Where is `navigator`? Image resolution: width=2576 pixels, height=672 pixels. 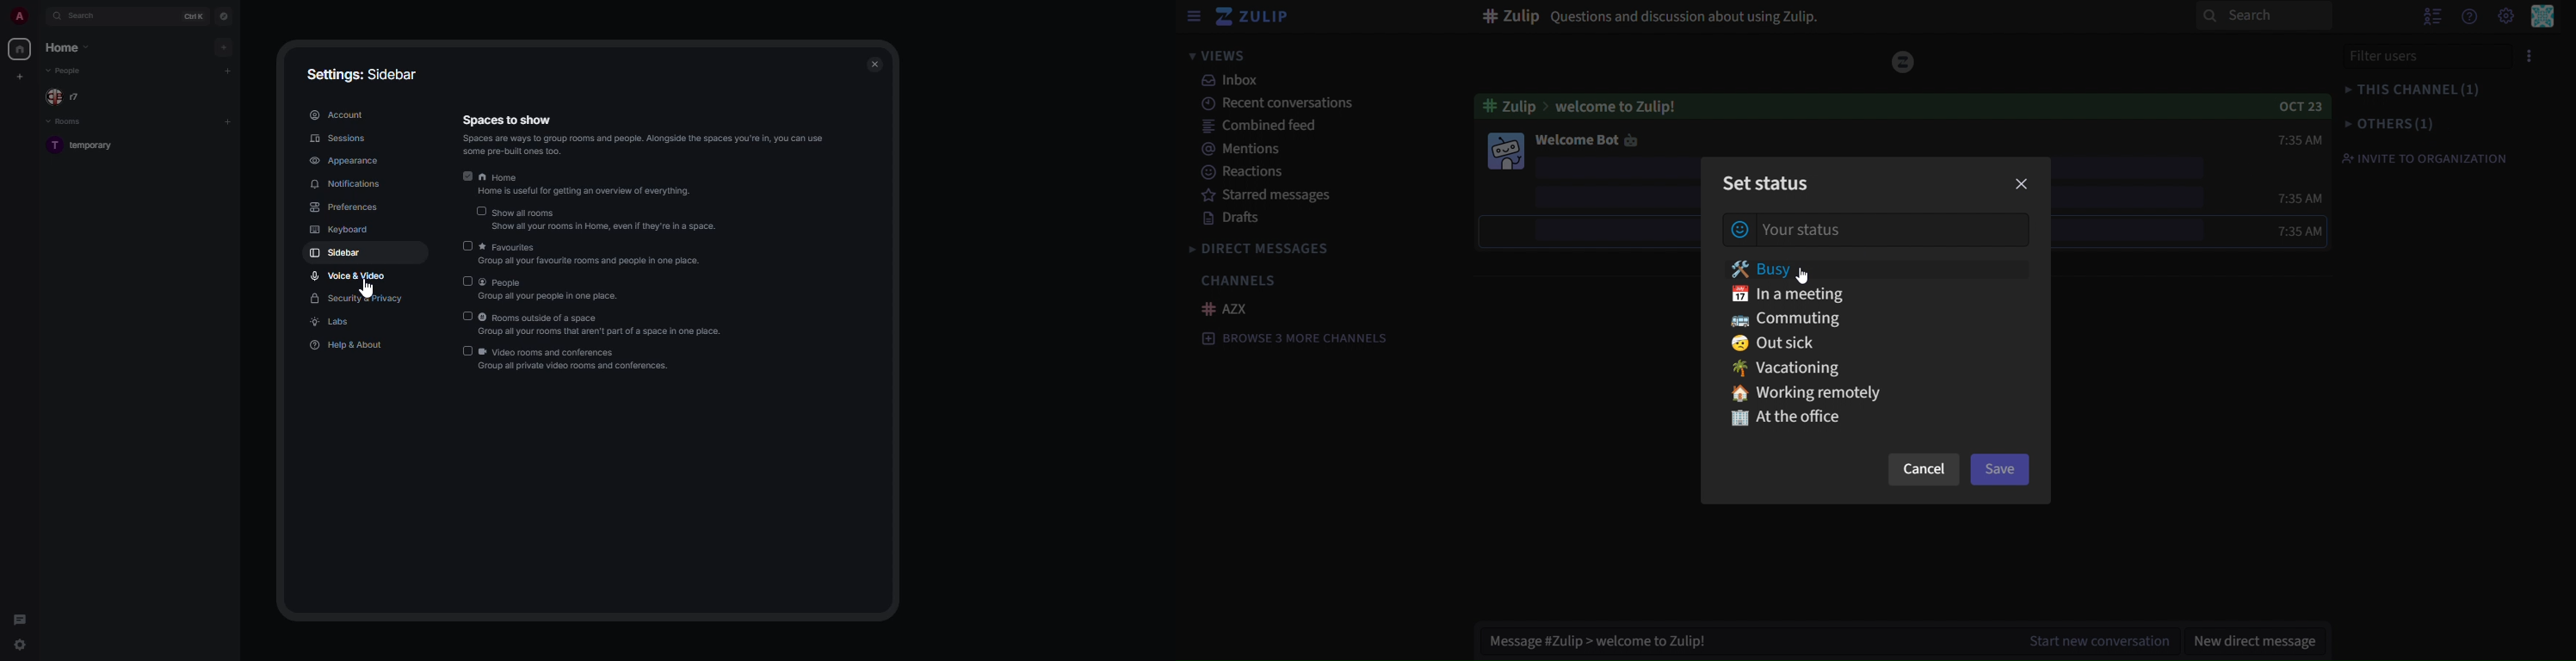 navigator is located at coordinates (222, 17).